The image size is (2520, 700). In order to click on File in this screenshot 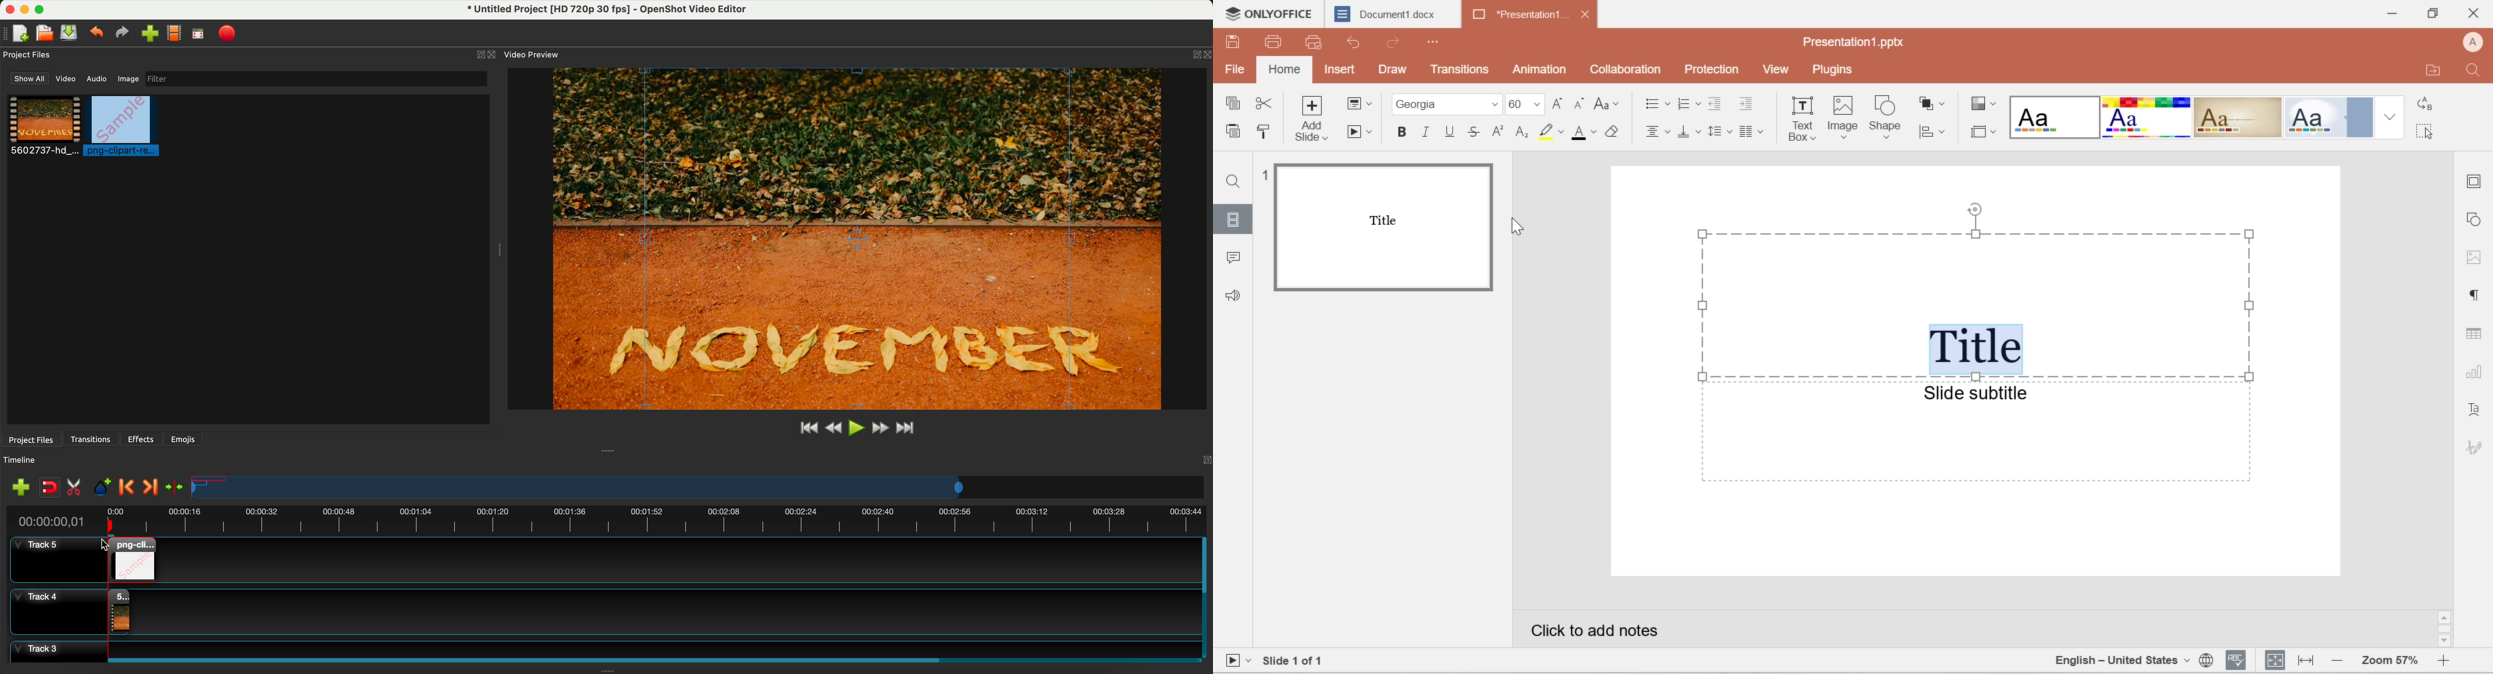, I will do `click(1234, 68)`.